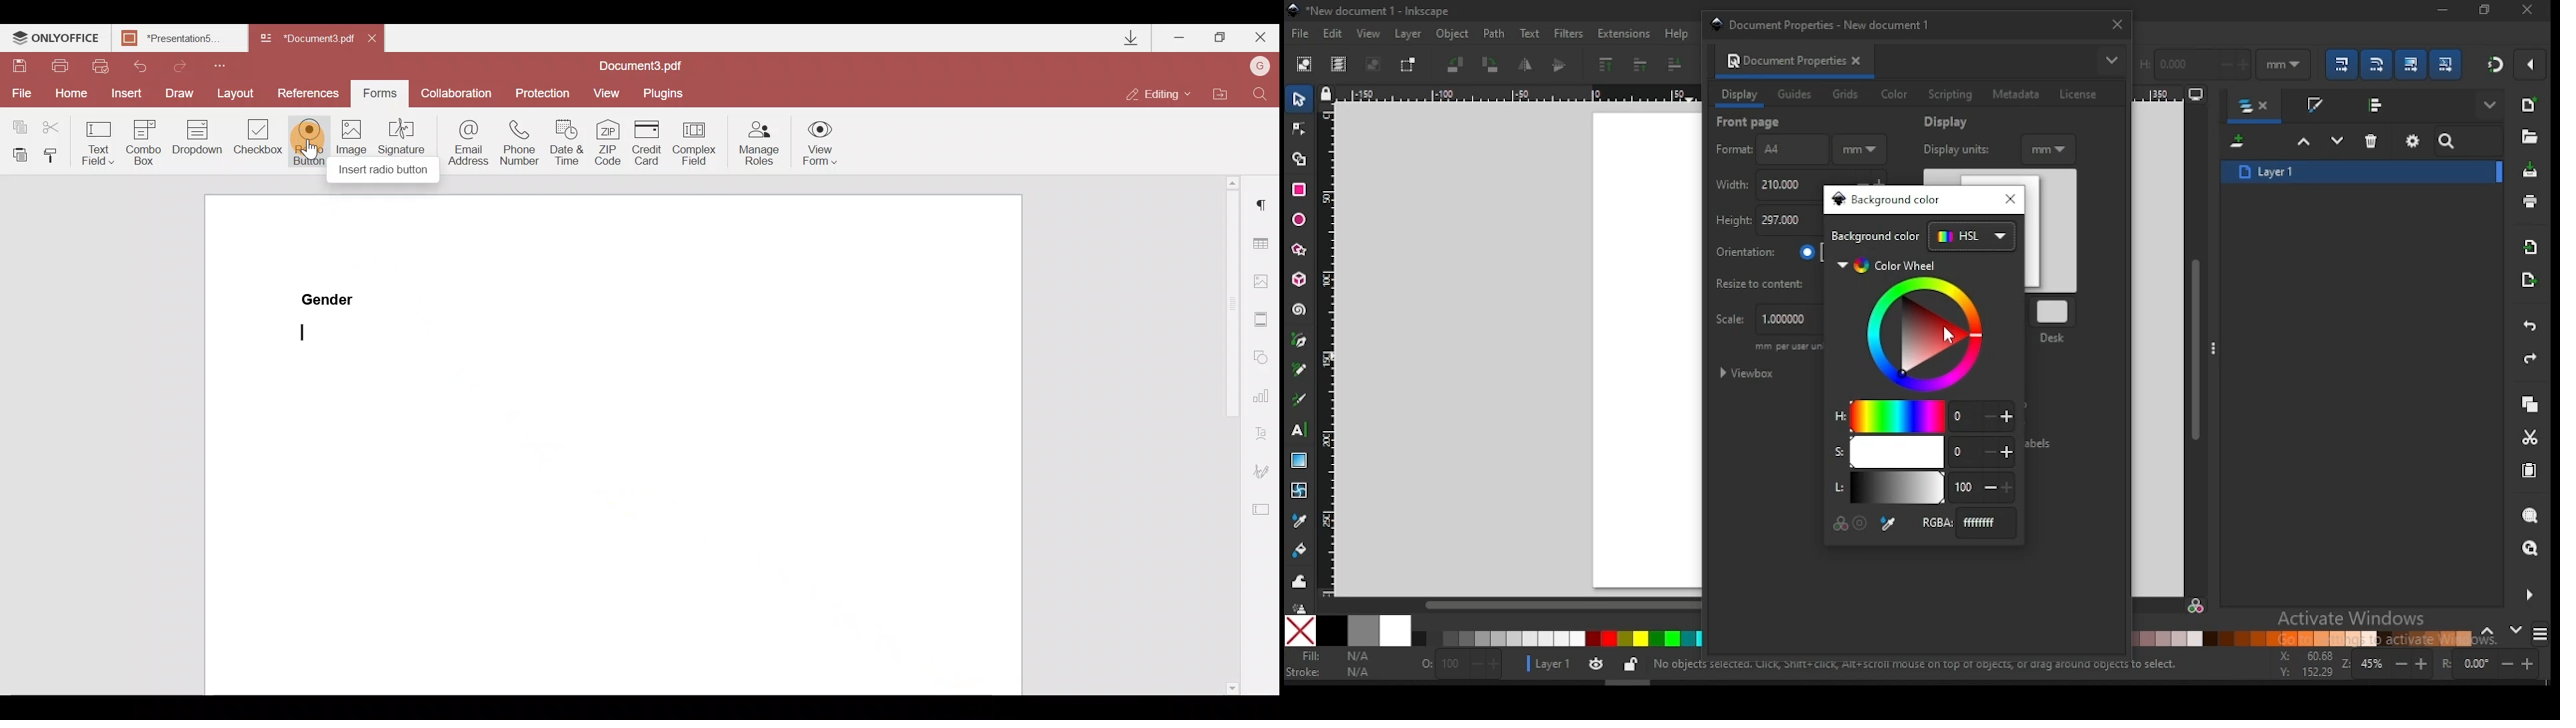 The height and width of the screenshot is (728, 2576). Describe the element at coordinates (467, 143) in the screenshot. I see `Email address` at that location.